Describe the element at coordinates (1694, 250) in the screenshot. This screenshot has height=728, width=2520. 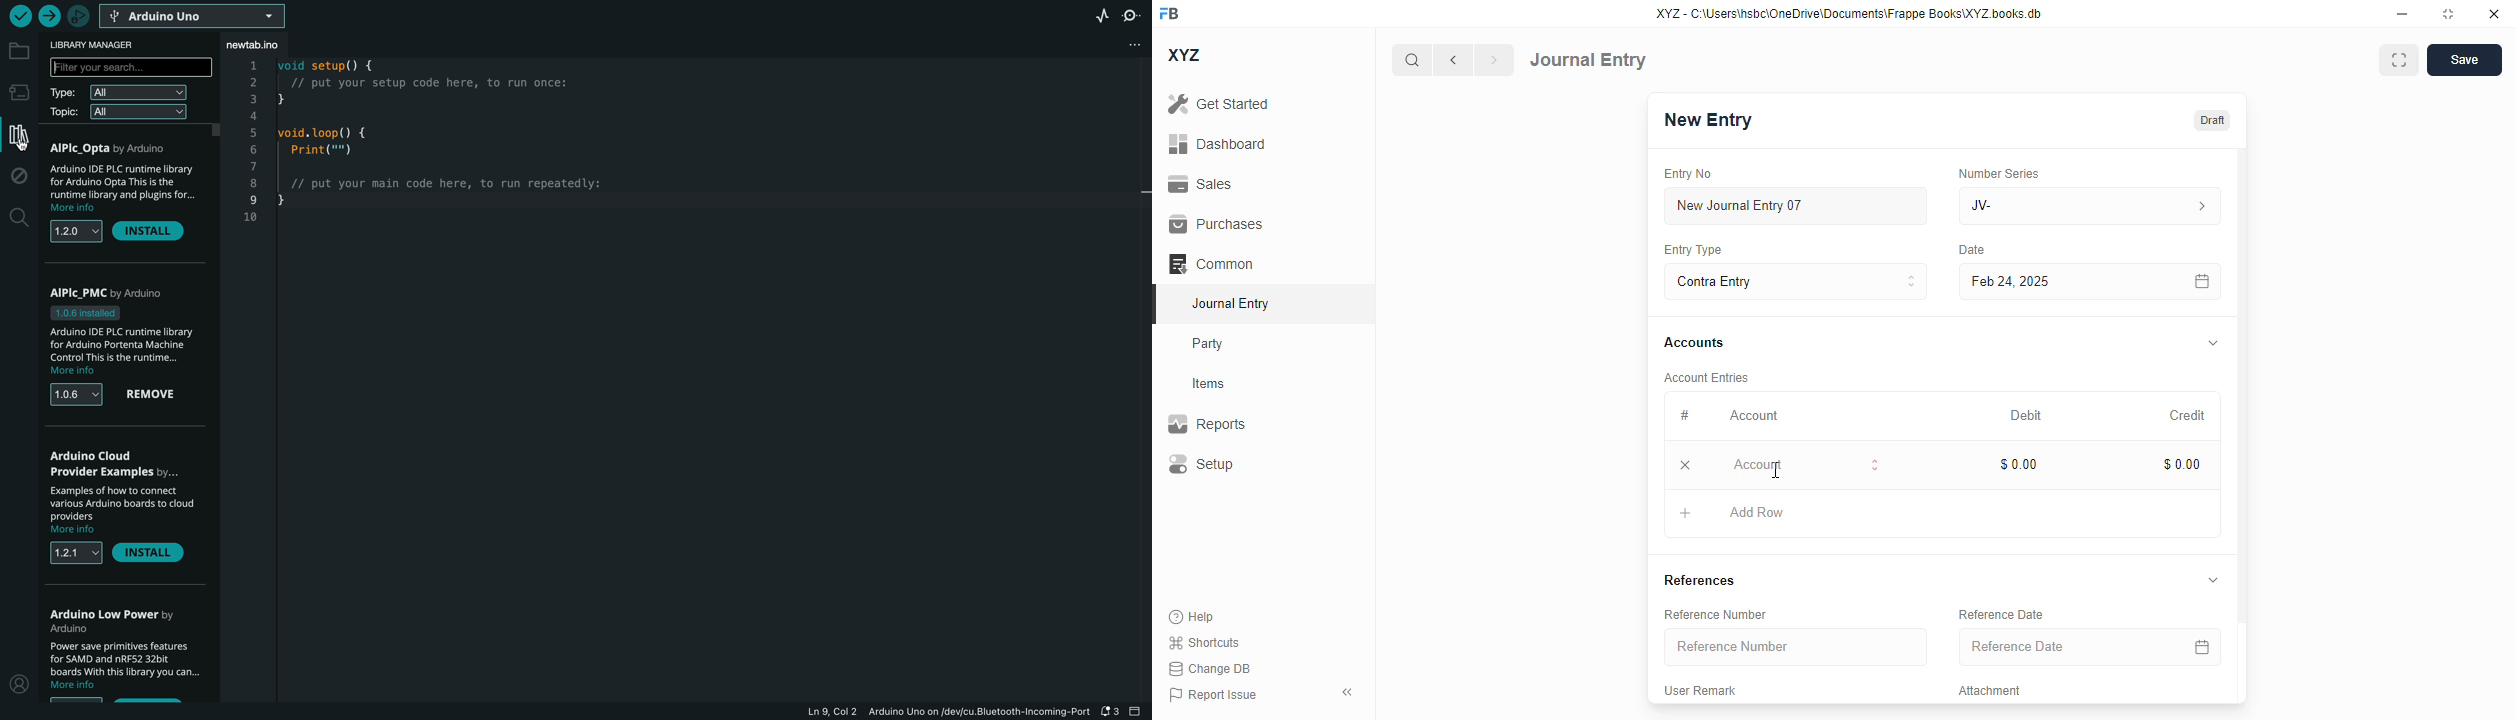
I see `entry type` at that location.